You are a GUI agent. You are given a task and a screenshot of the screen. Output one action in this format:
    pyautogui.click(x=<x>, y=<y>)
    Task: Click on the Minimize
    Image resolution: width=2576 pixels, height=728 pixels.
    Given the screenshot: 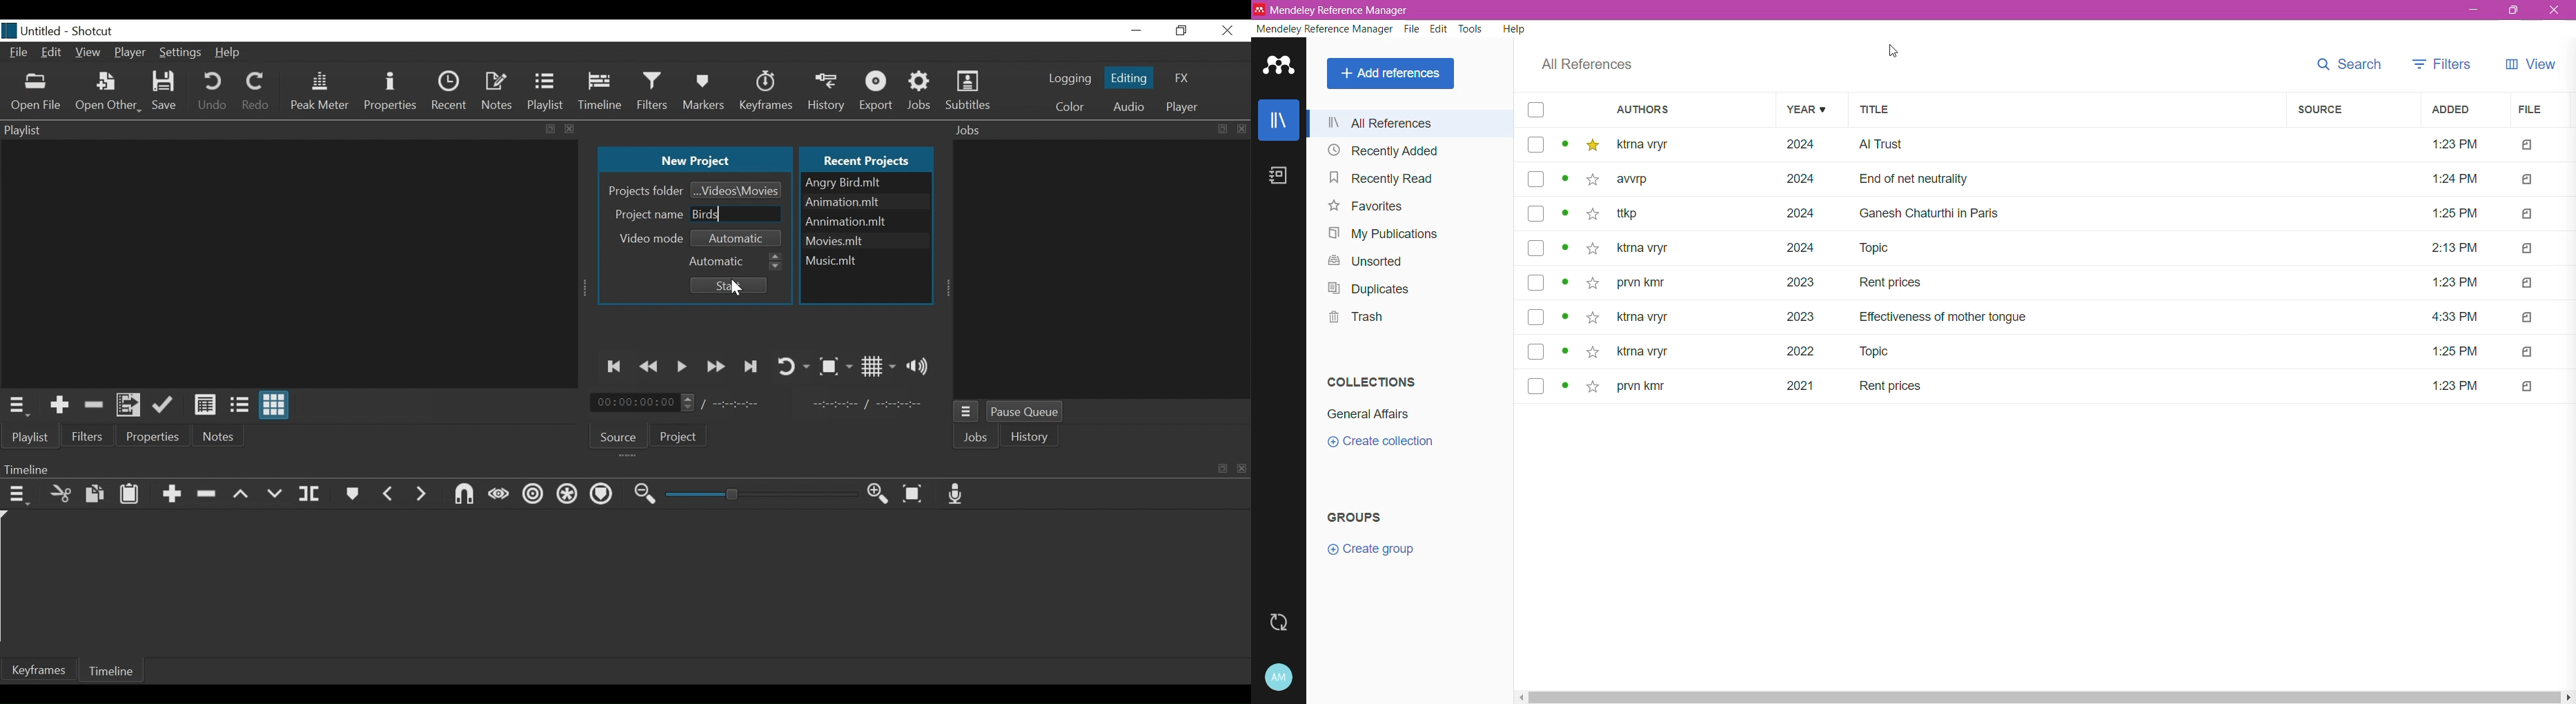 What is the action you would take?
    pyautogui.click(x=2475, y=11)
    